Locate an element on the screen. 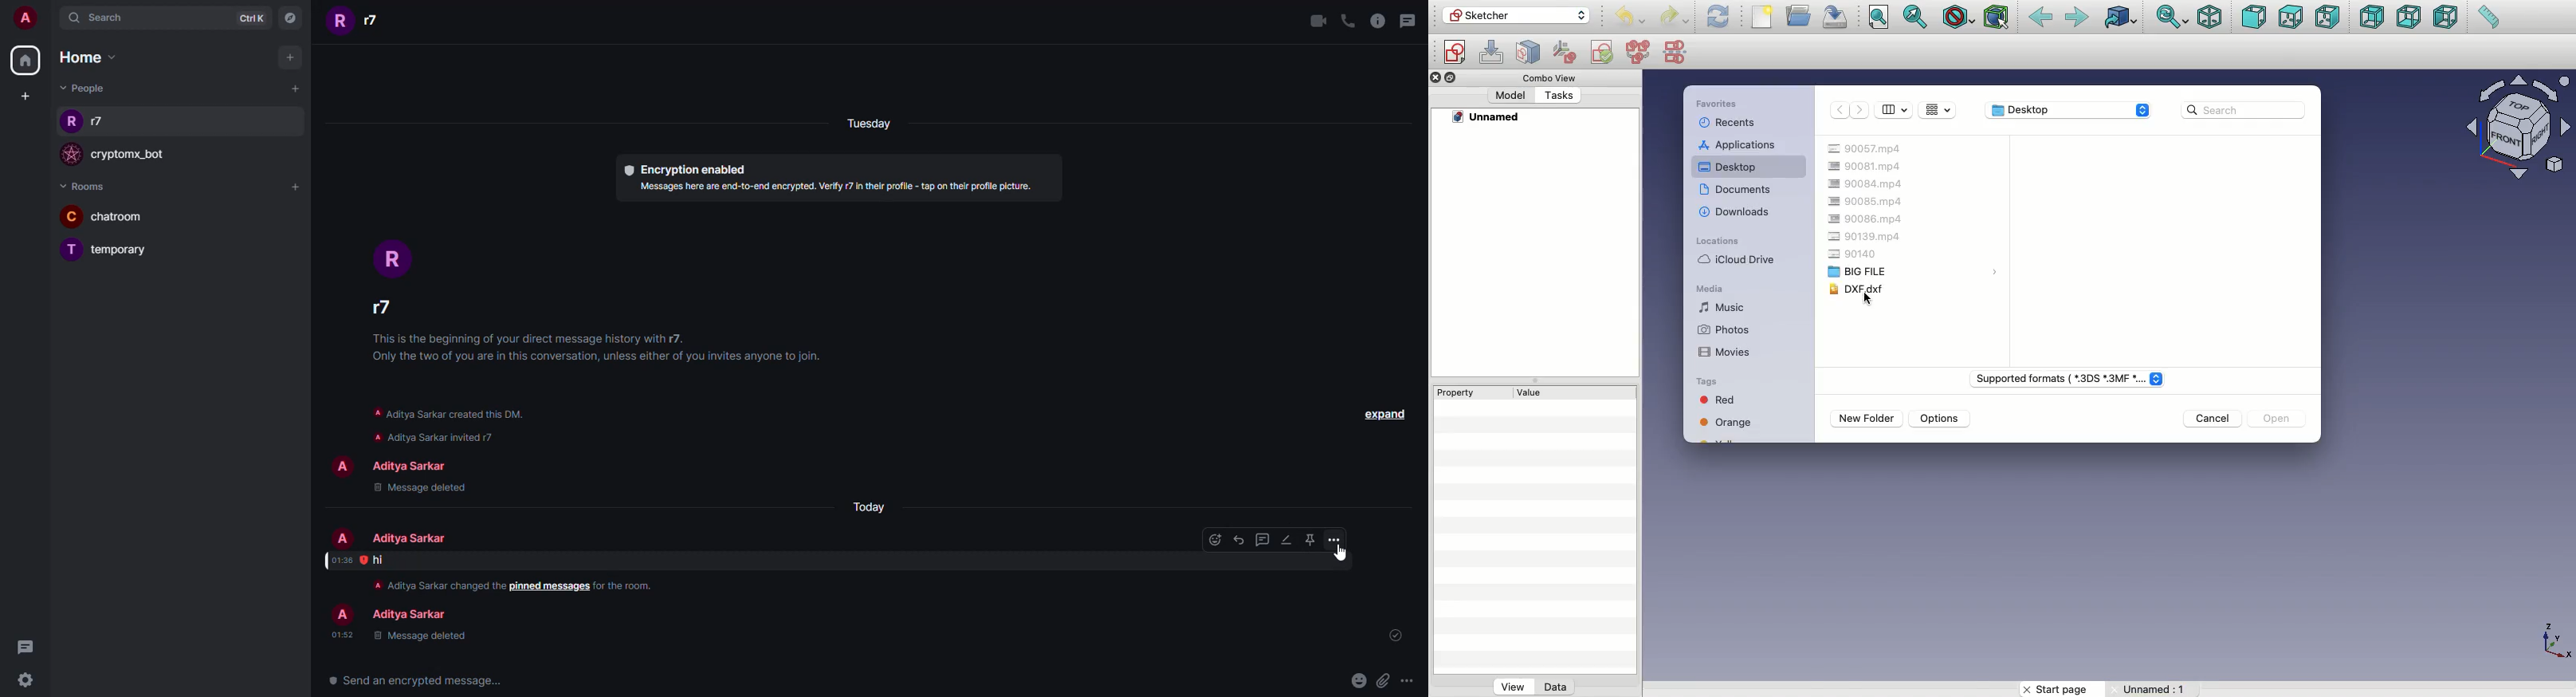 This screenshot has width=2576, height=700.  90140 is located at coordinates (1854, 254).